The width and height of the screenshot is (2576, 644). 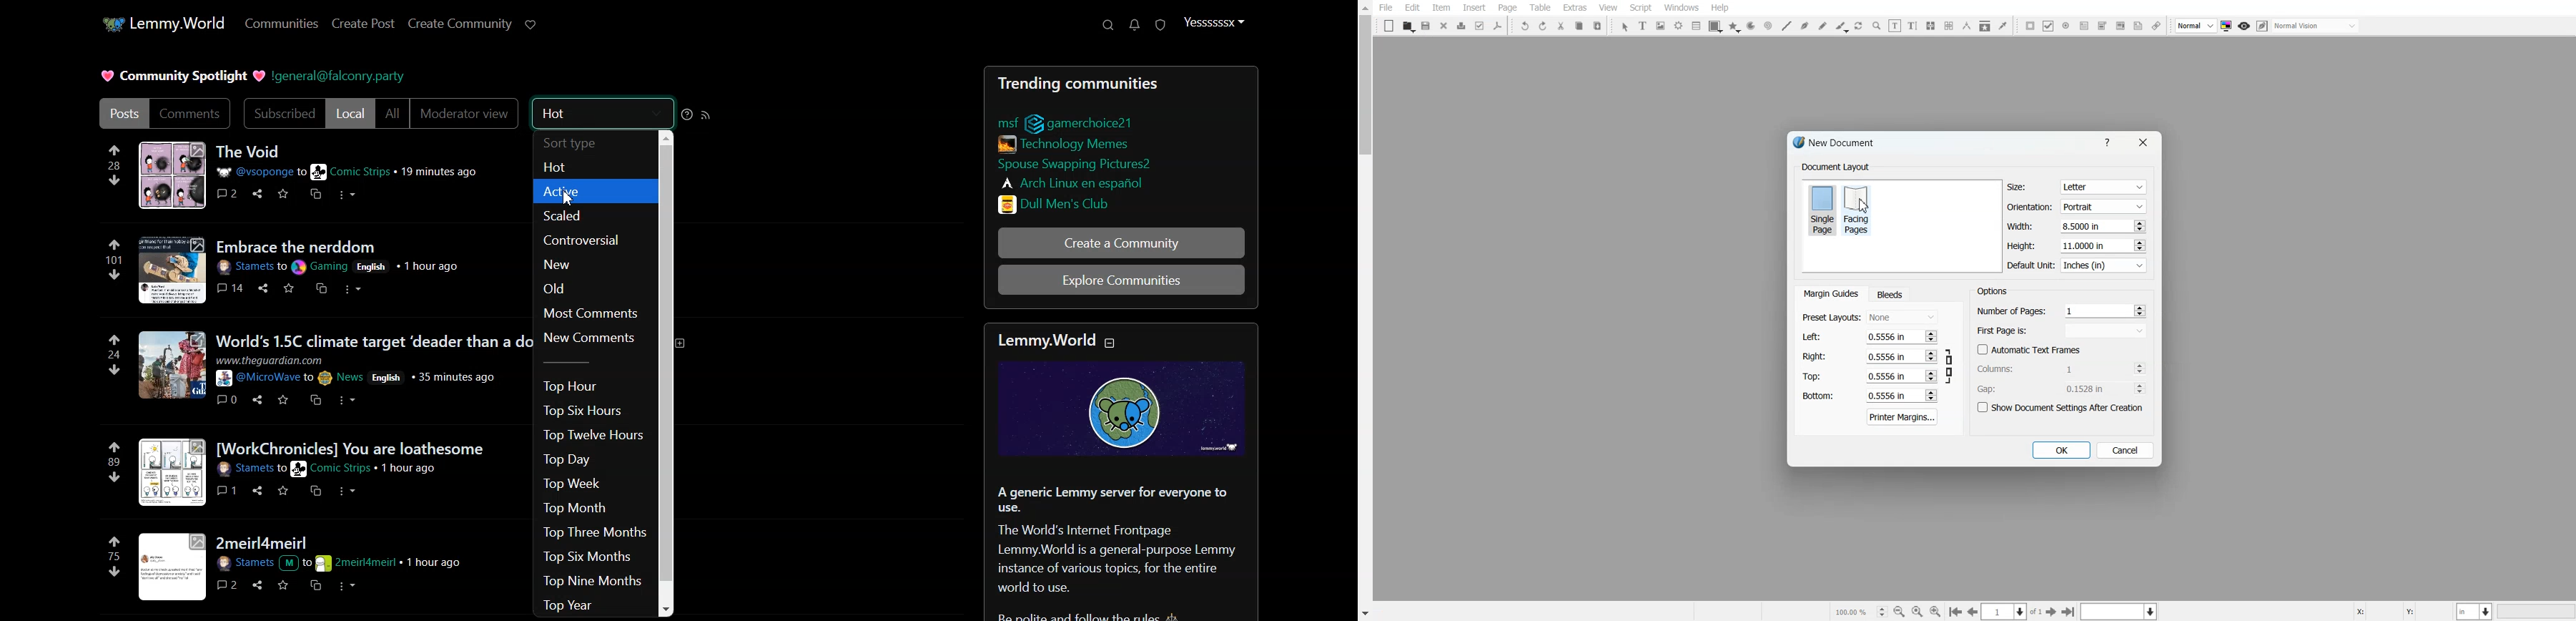 What do you see at coordinates (1641, 8) in the screenshot?
I see `Script` at bounding box center [1641, 8].